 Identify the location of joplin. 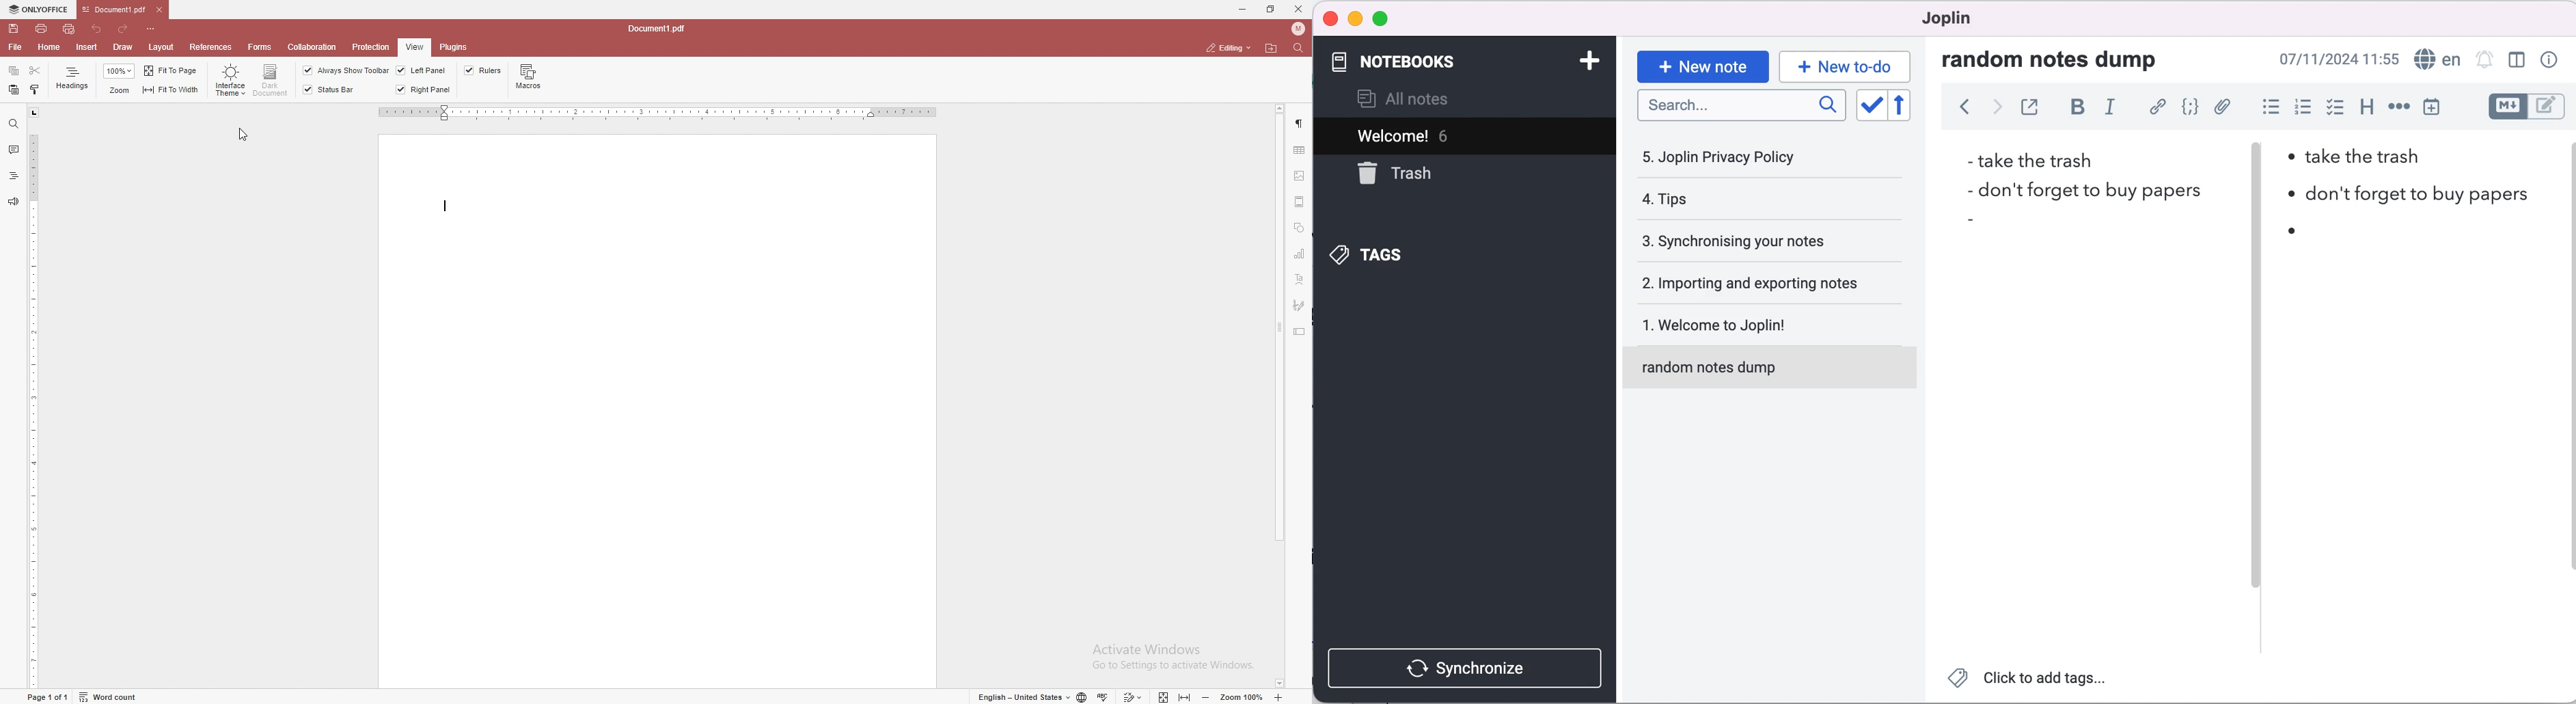
(1952, 22).